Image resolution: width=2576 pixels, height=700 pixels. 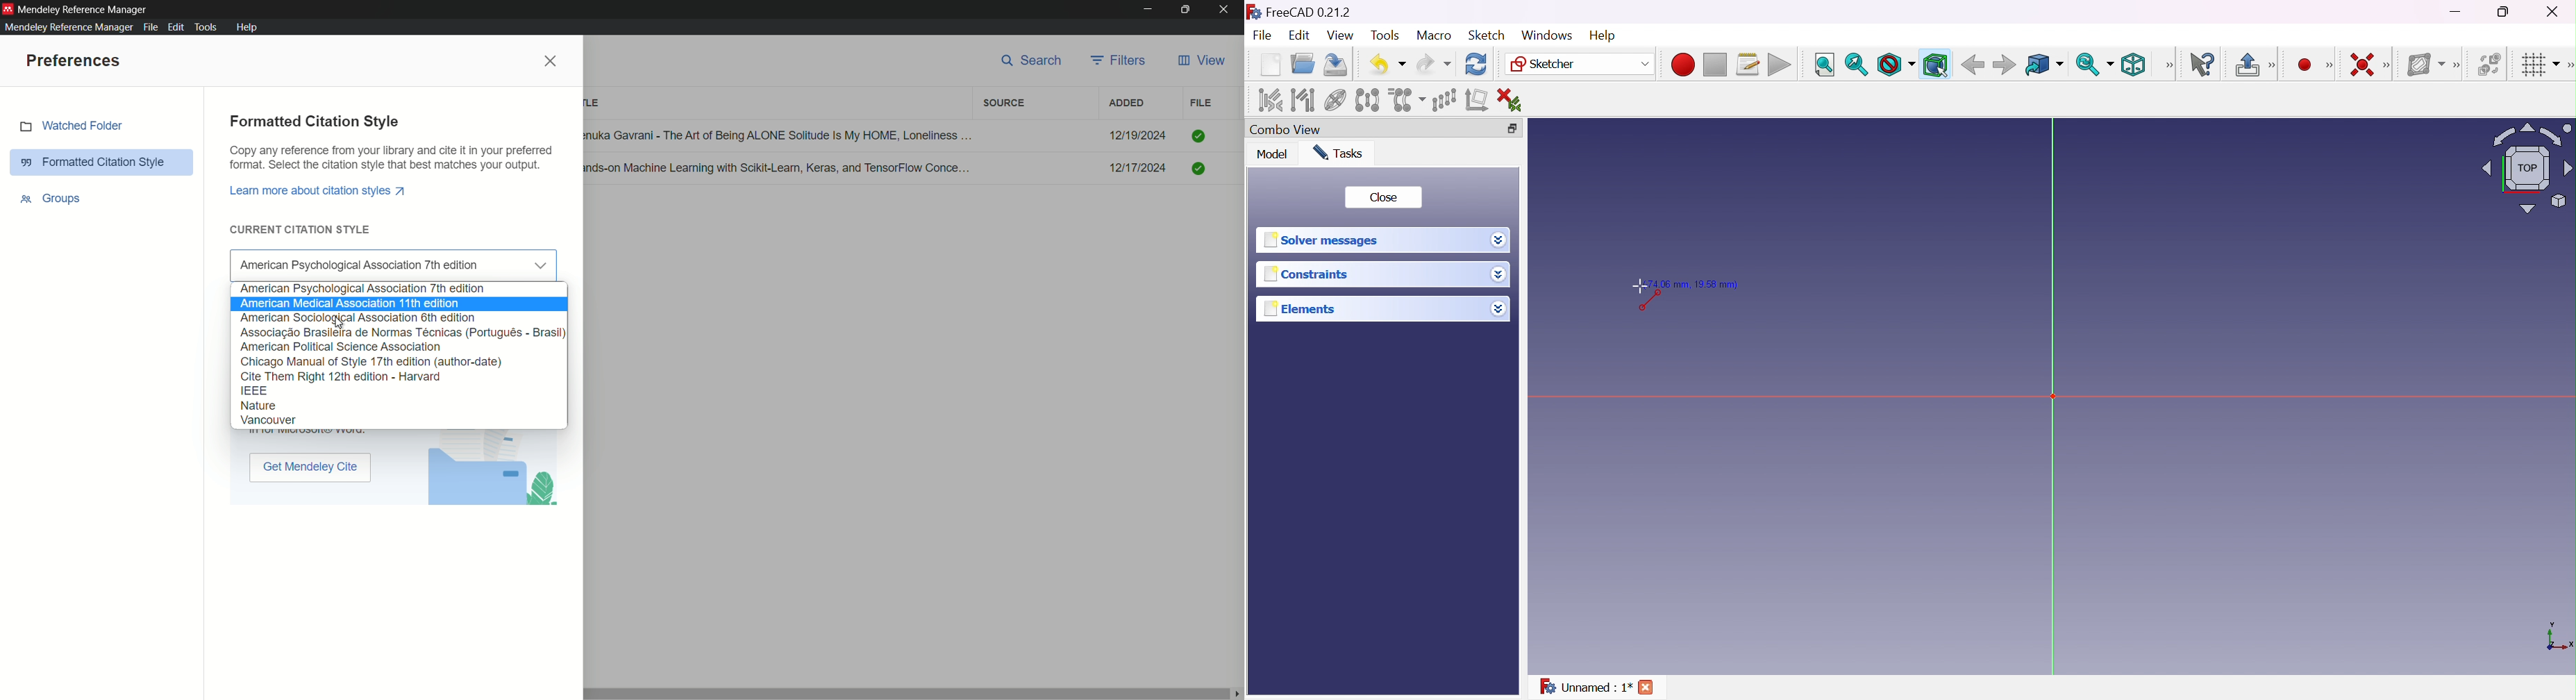 I want to click on Sketch, so click(x=1488, y=35).